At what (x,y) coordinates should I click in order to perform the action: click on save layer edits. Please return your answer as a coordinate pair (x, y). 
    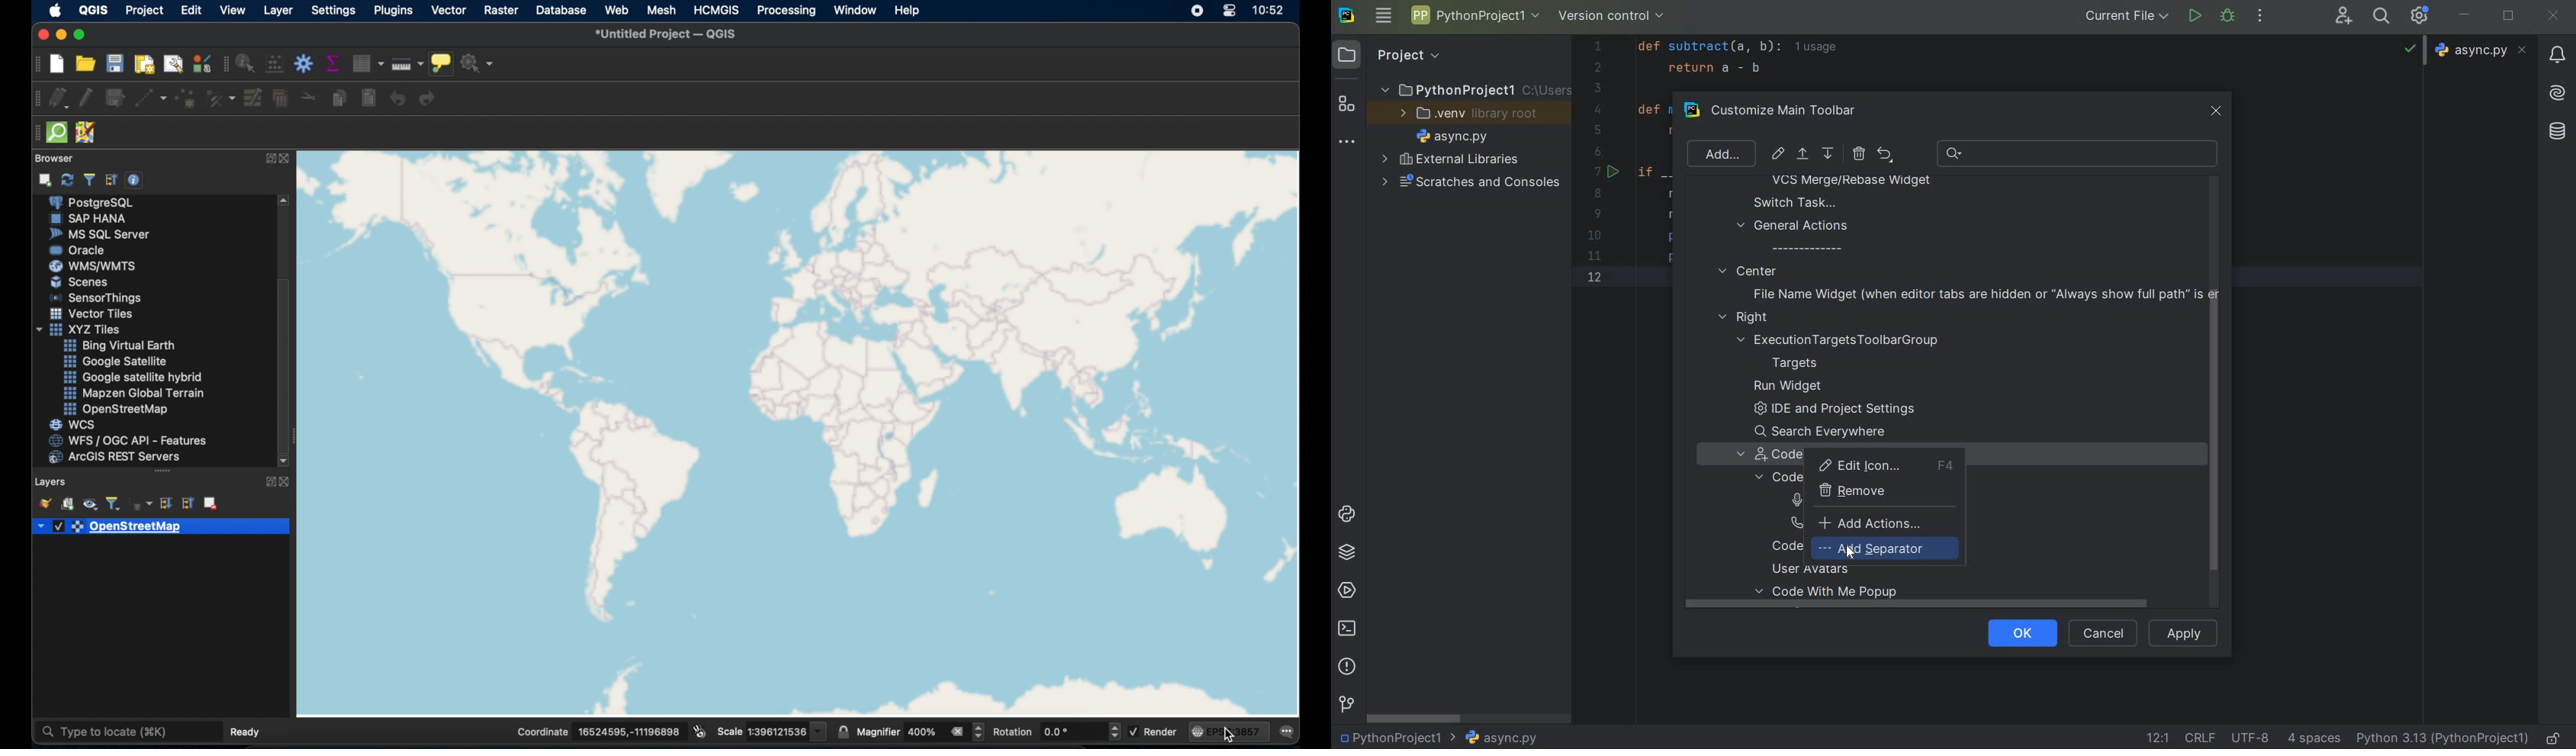
    Looking at the image, I should click on (116, 101).